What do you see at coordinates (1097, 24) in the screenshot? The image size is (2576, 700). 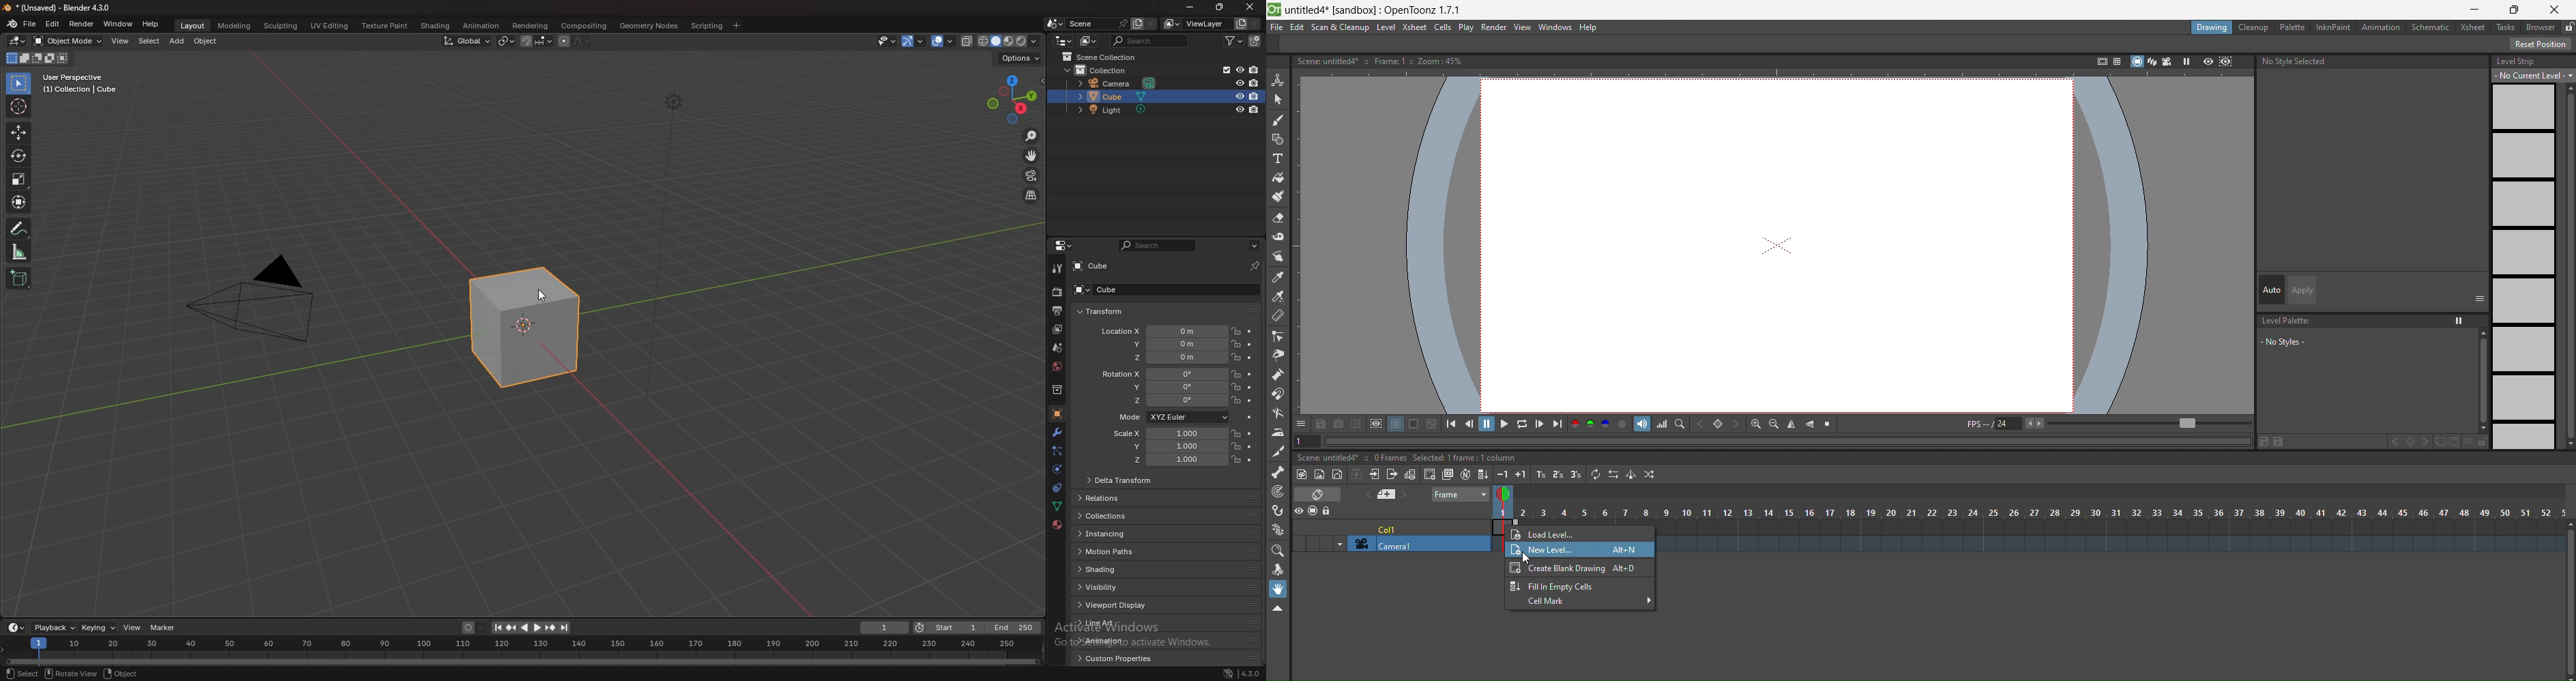 I see `scene` at bounding box center [1097, 24].